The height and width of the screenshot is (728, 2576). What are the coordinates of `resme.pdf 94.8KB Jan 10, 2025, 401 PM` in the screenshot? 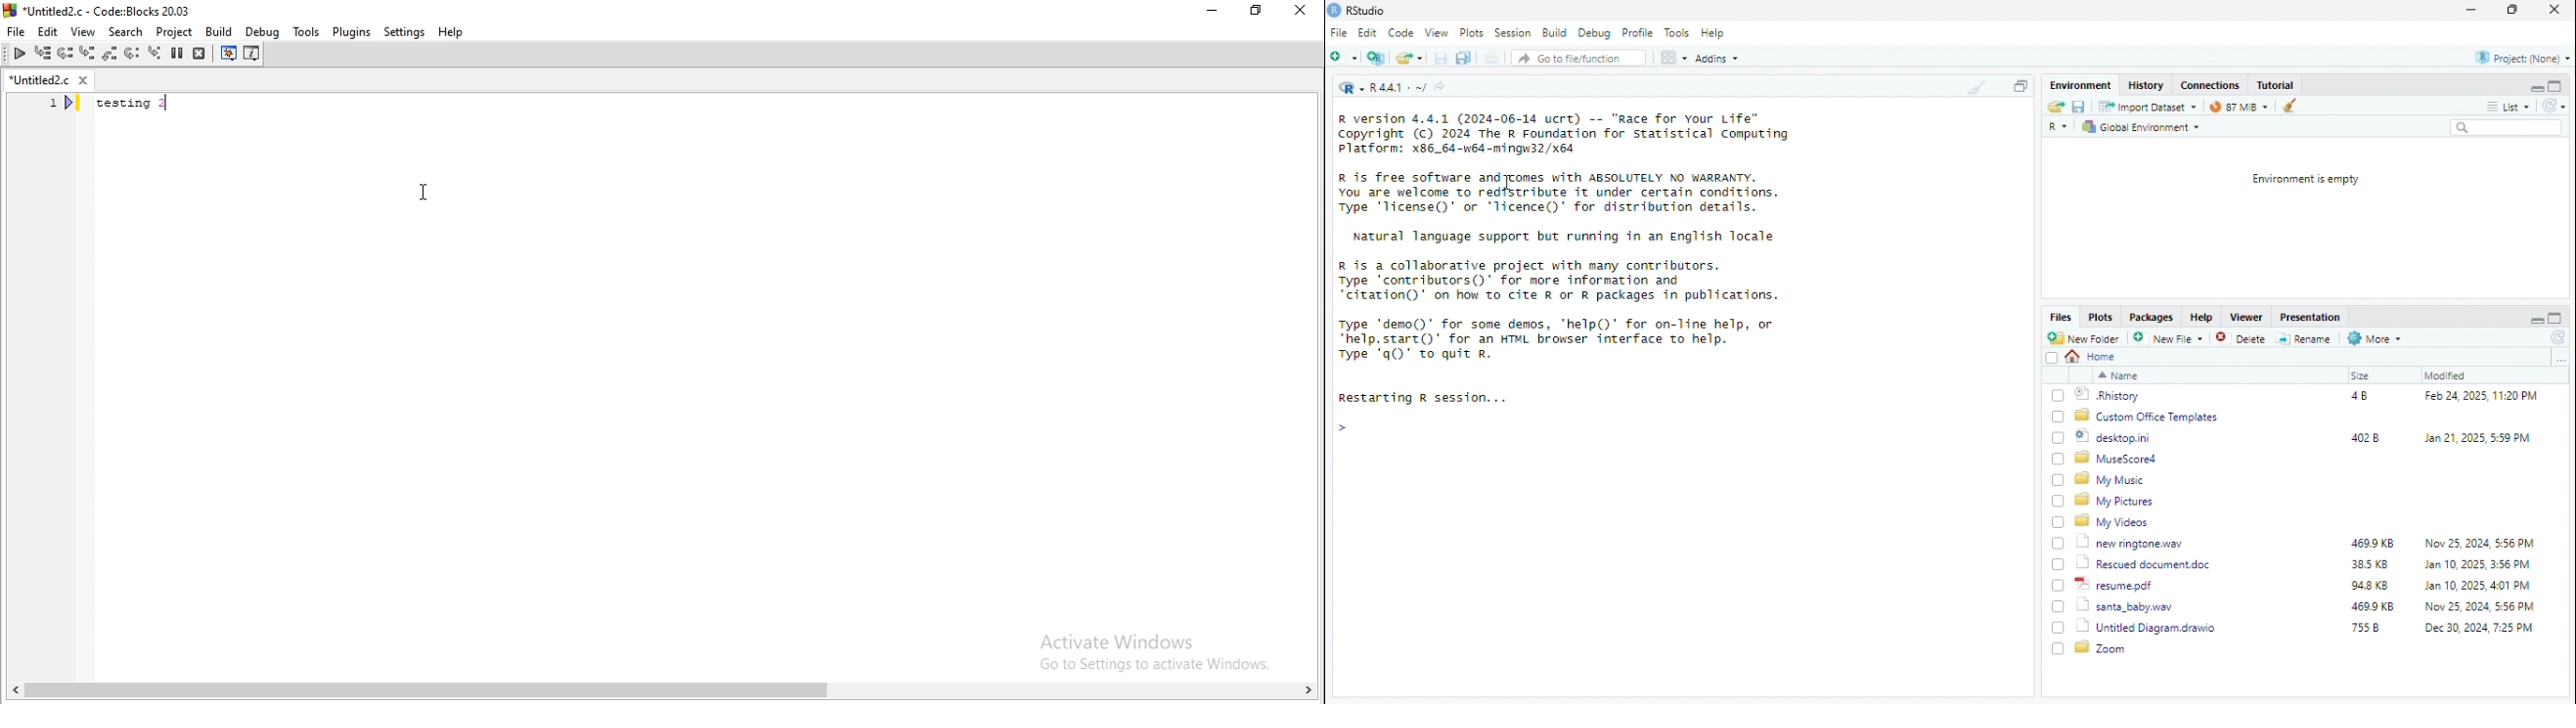 It's located at (2309, 585).